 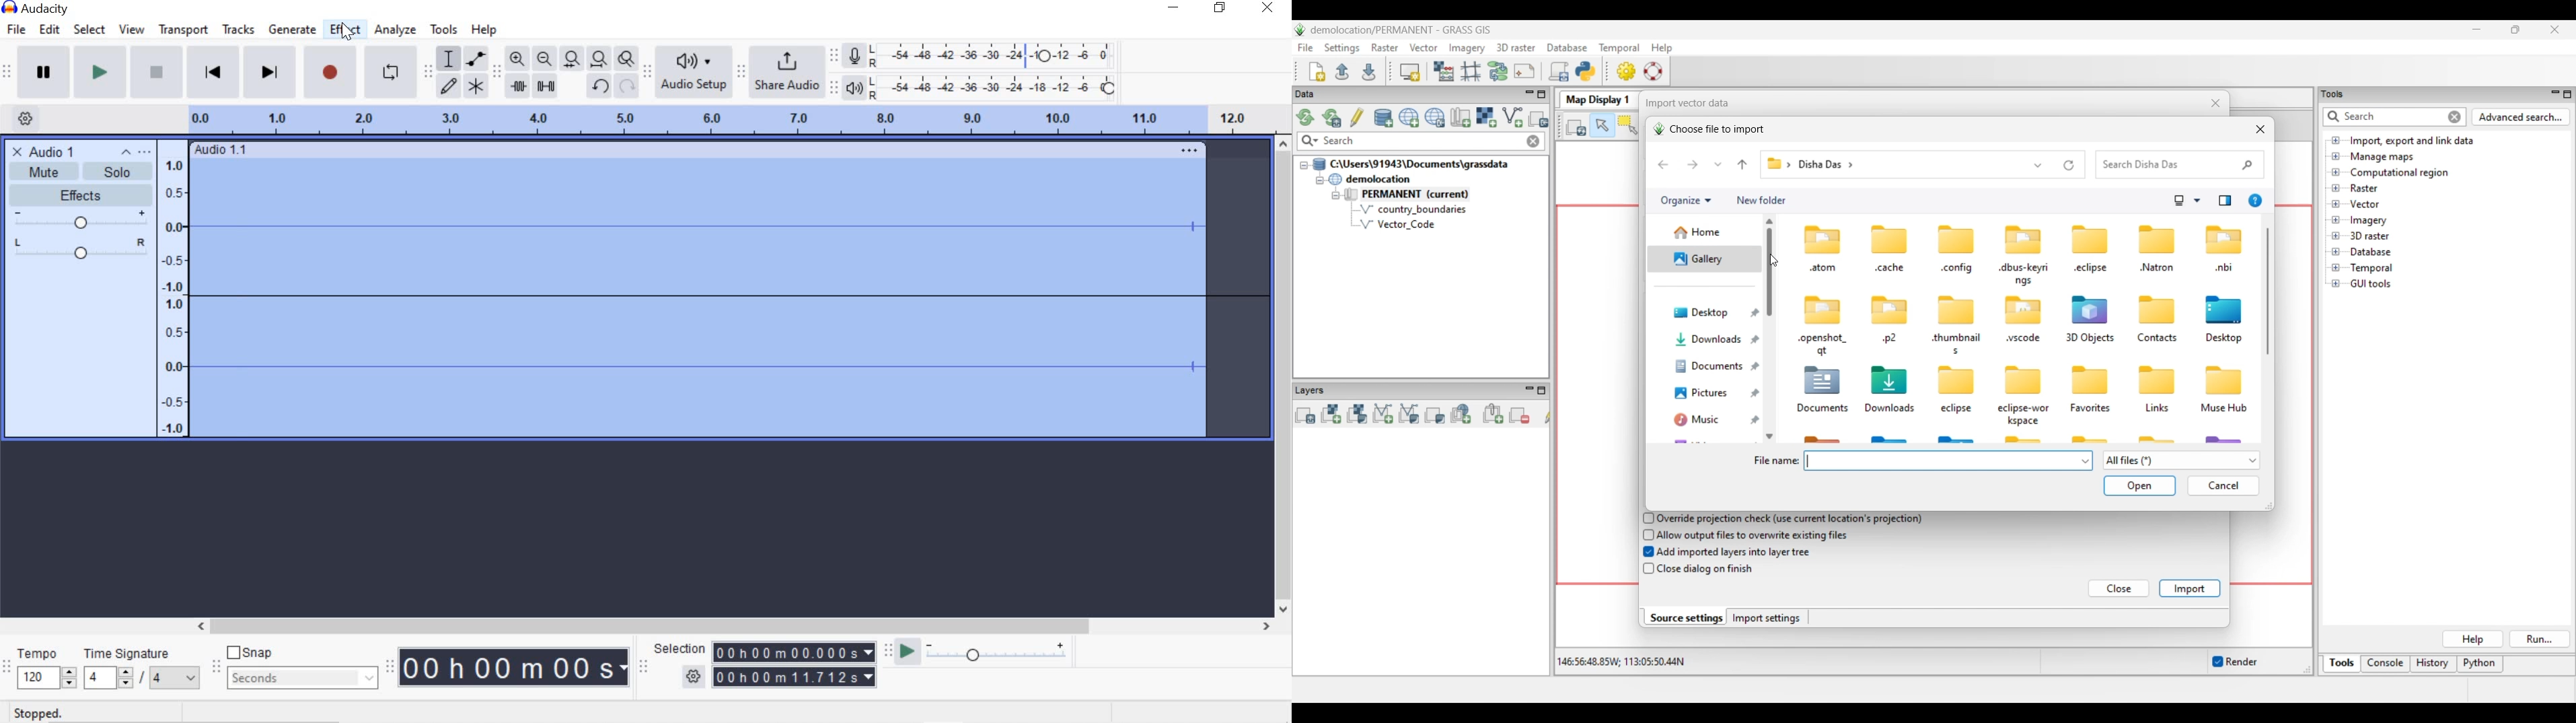 I want to click on Zoom Toggle, so click(x=627, y=61).